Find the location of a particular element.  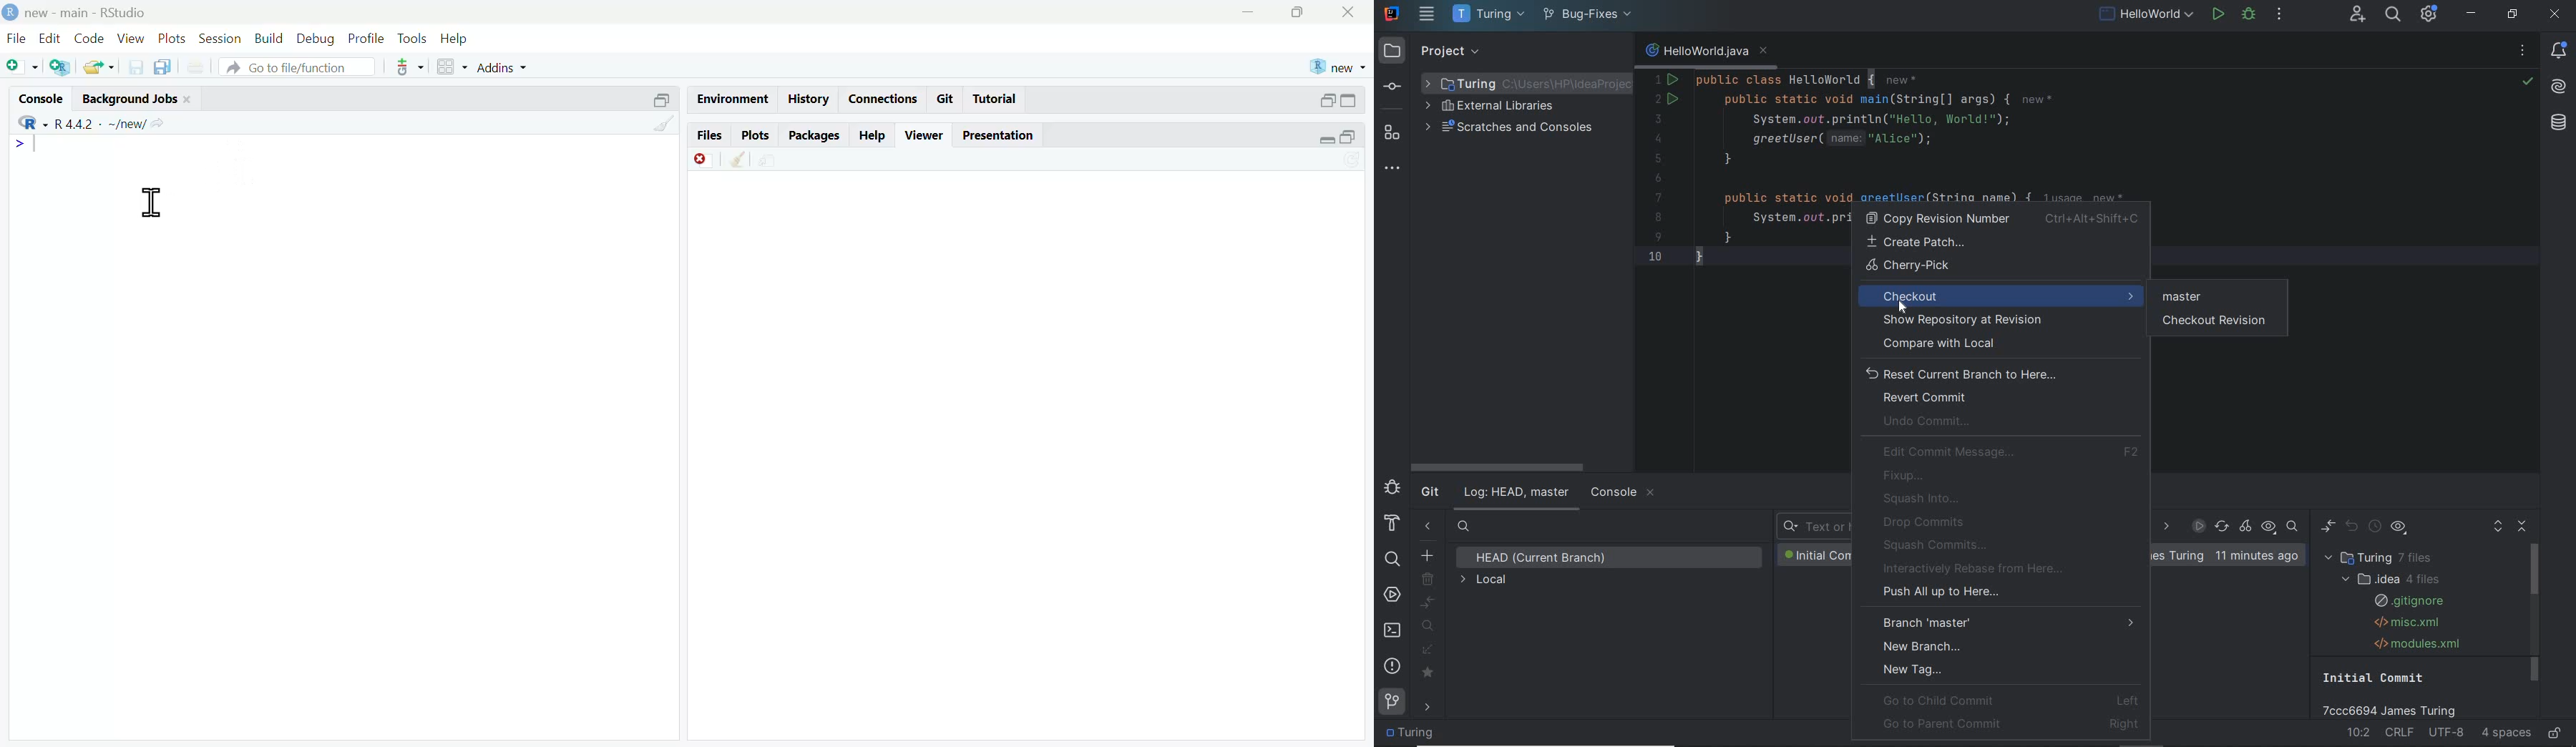

Environment is located at coordinates (727, 96).